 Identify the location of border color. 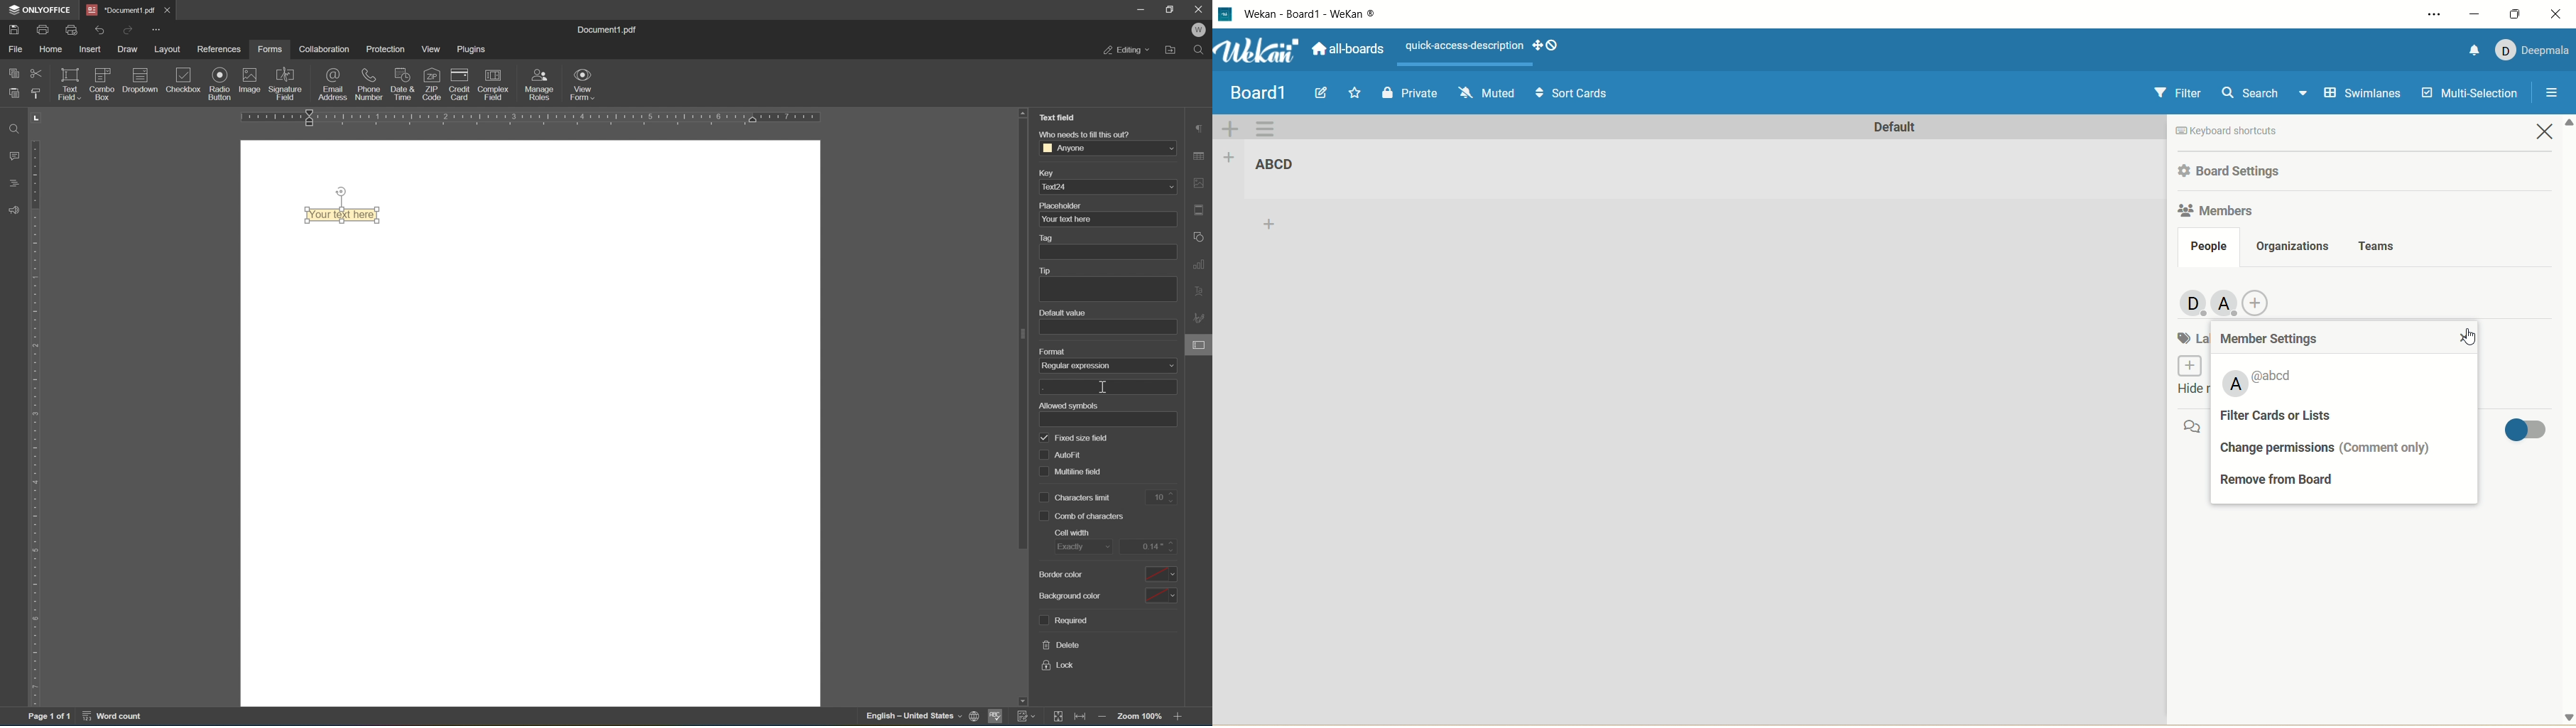
(1060, 574).